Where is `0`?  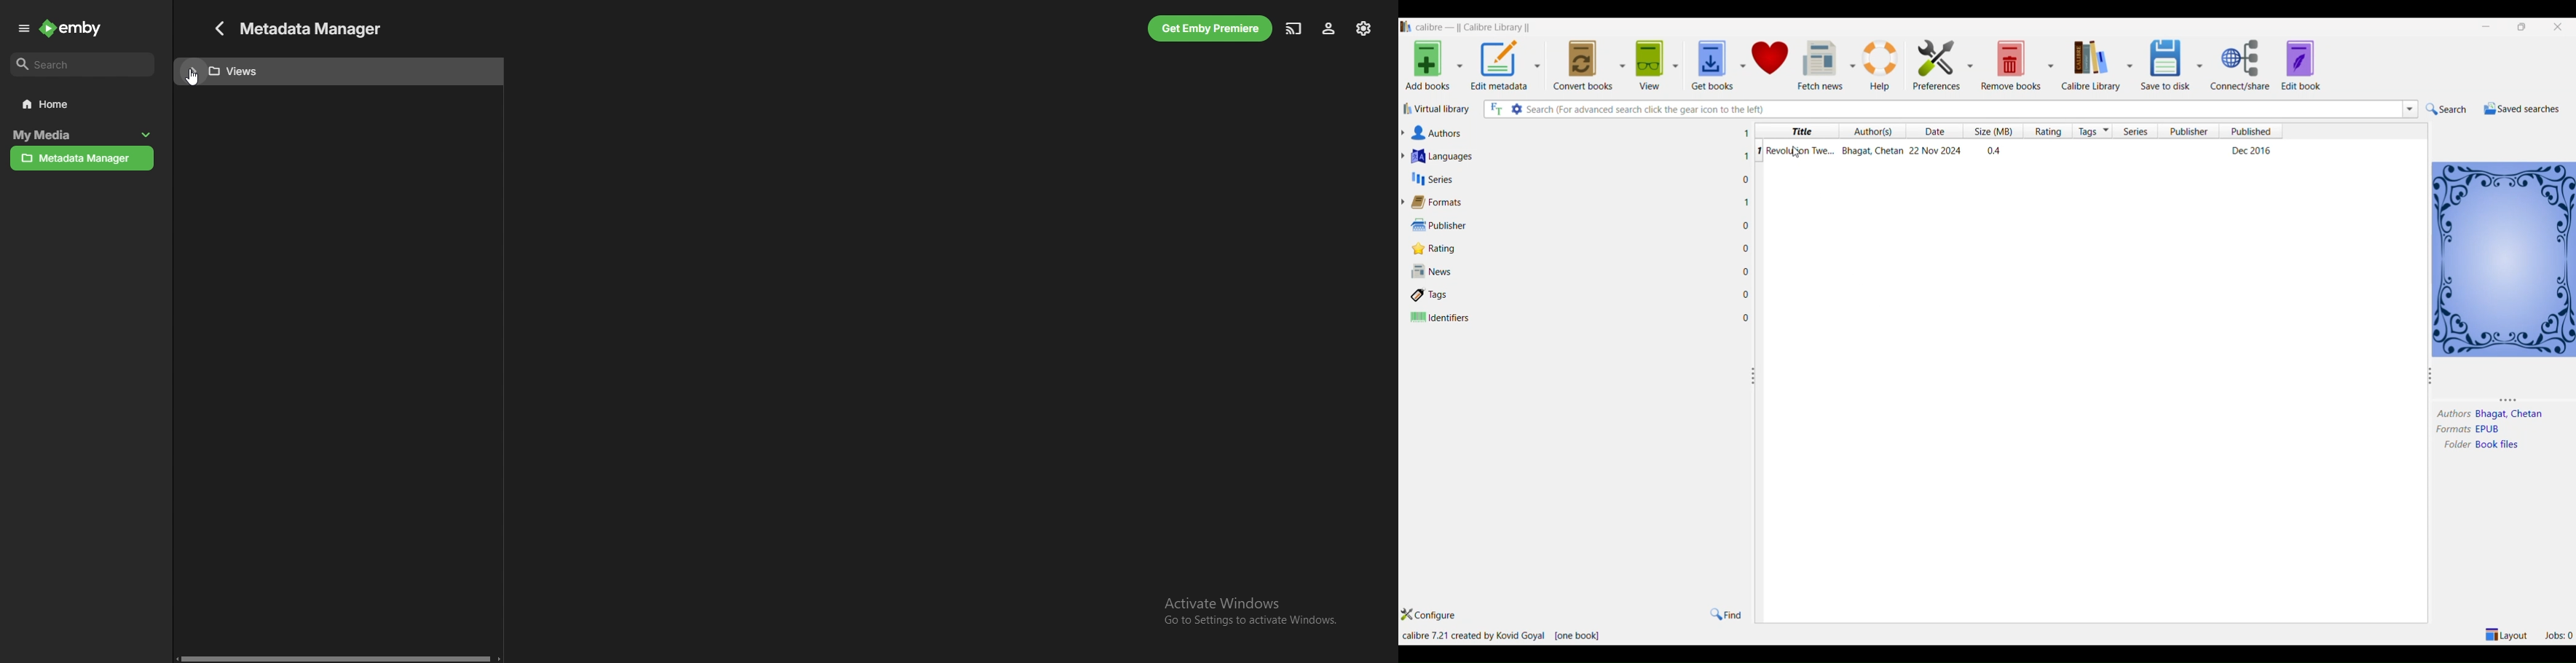 0 is located at coordinates (1746, 248).